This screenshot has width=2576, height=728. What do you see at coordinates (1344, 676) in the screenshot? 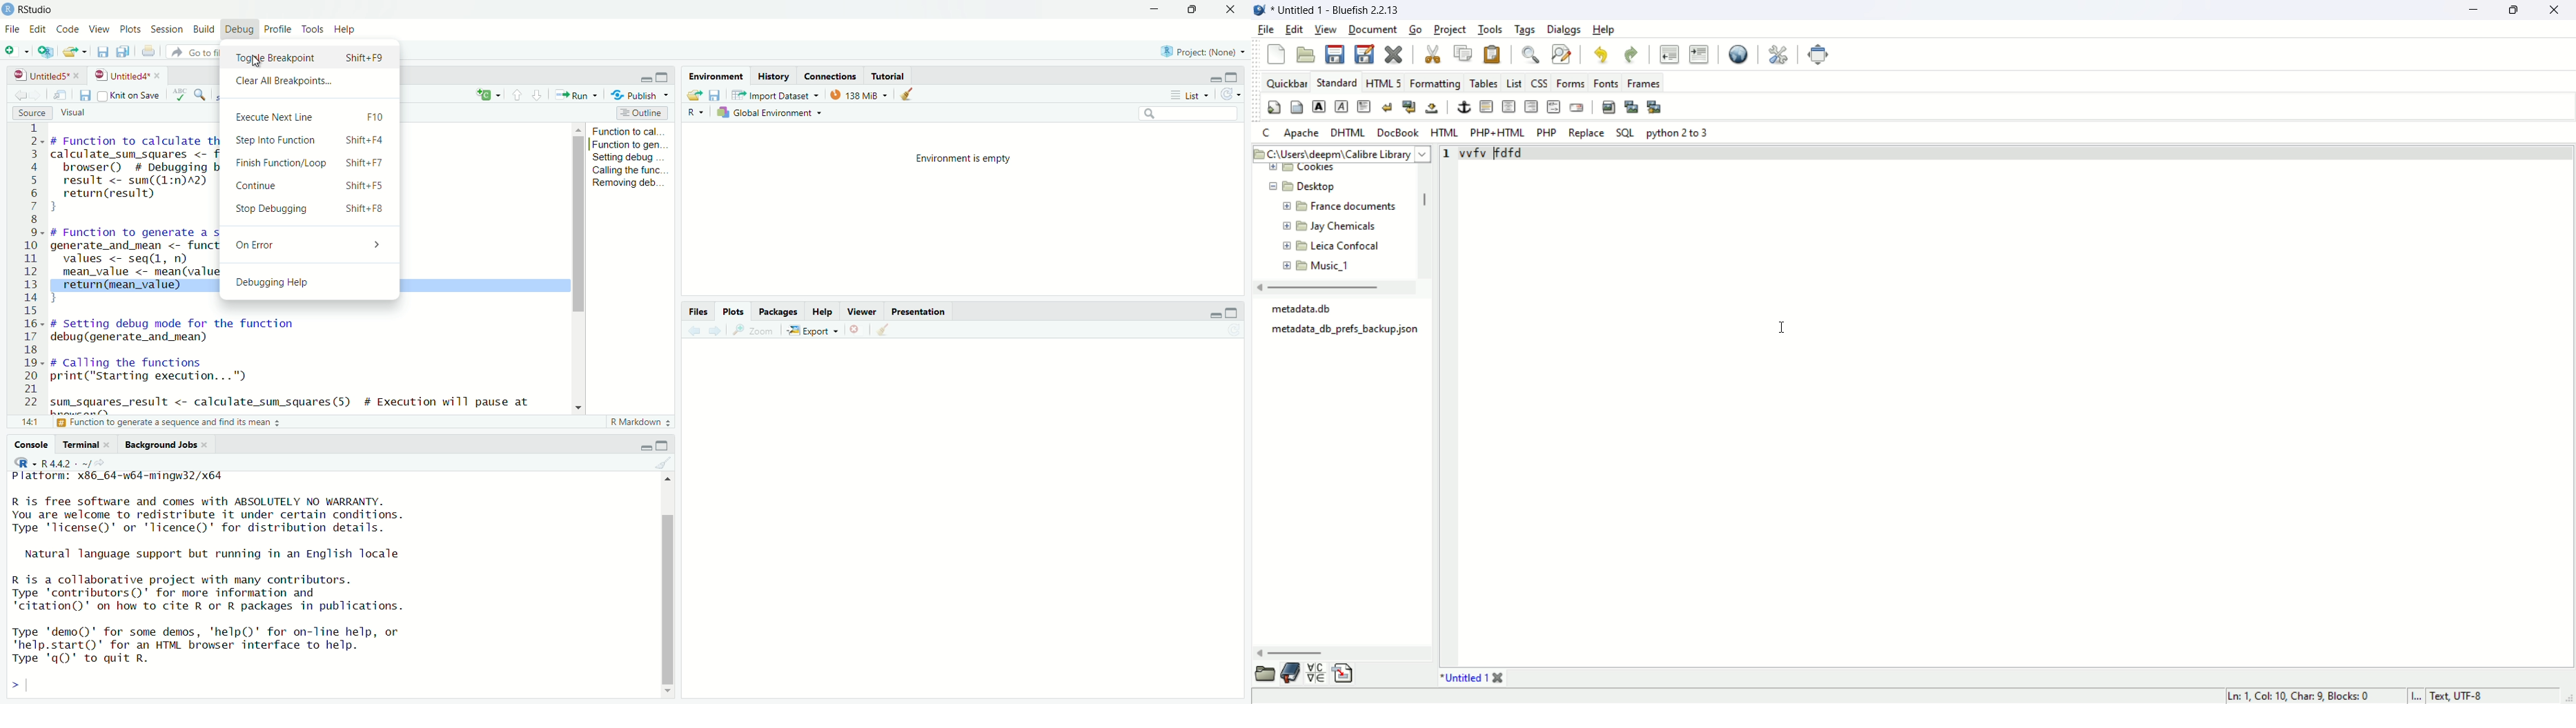
I see `snippets` at bounding box center [1344, 676].